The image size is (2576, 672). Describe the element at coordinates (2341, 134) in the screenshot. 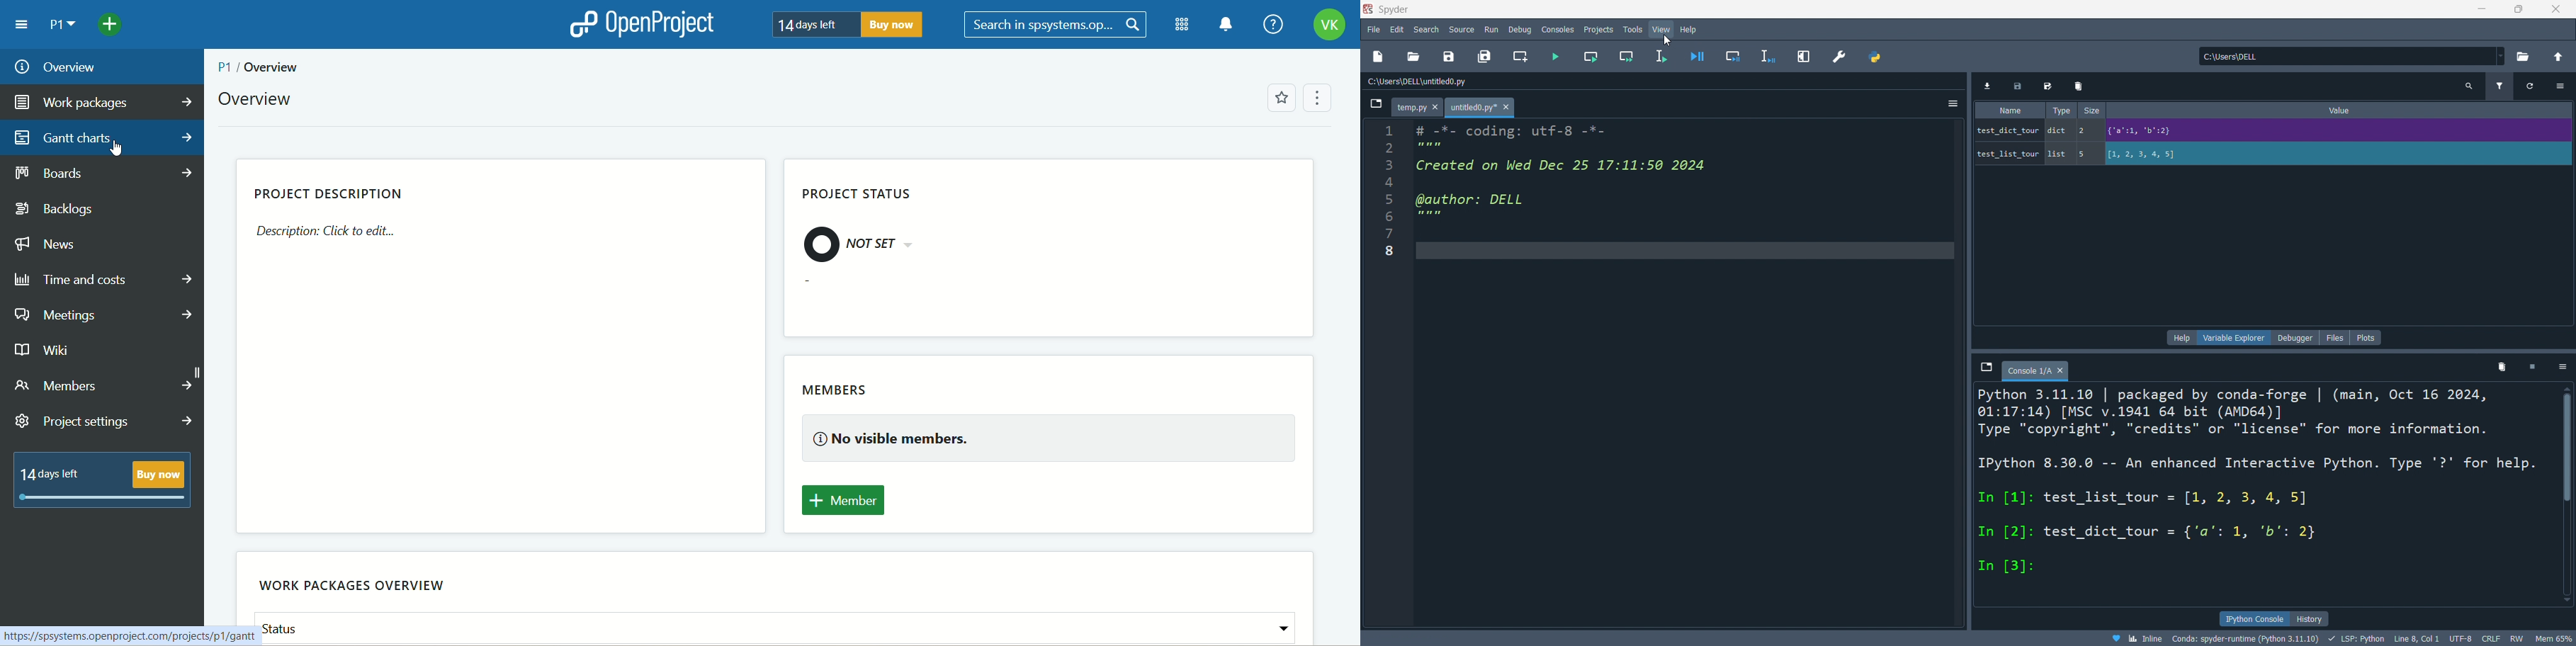

I see `Value` at that location.